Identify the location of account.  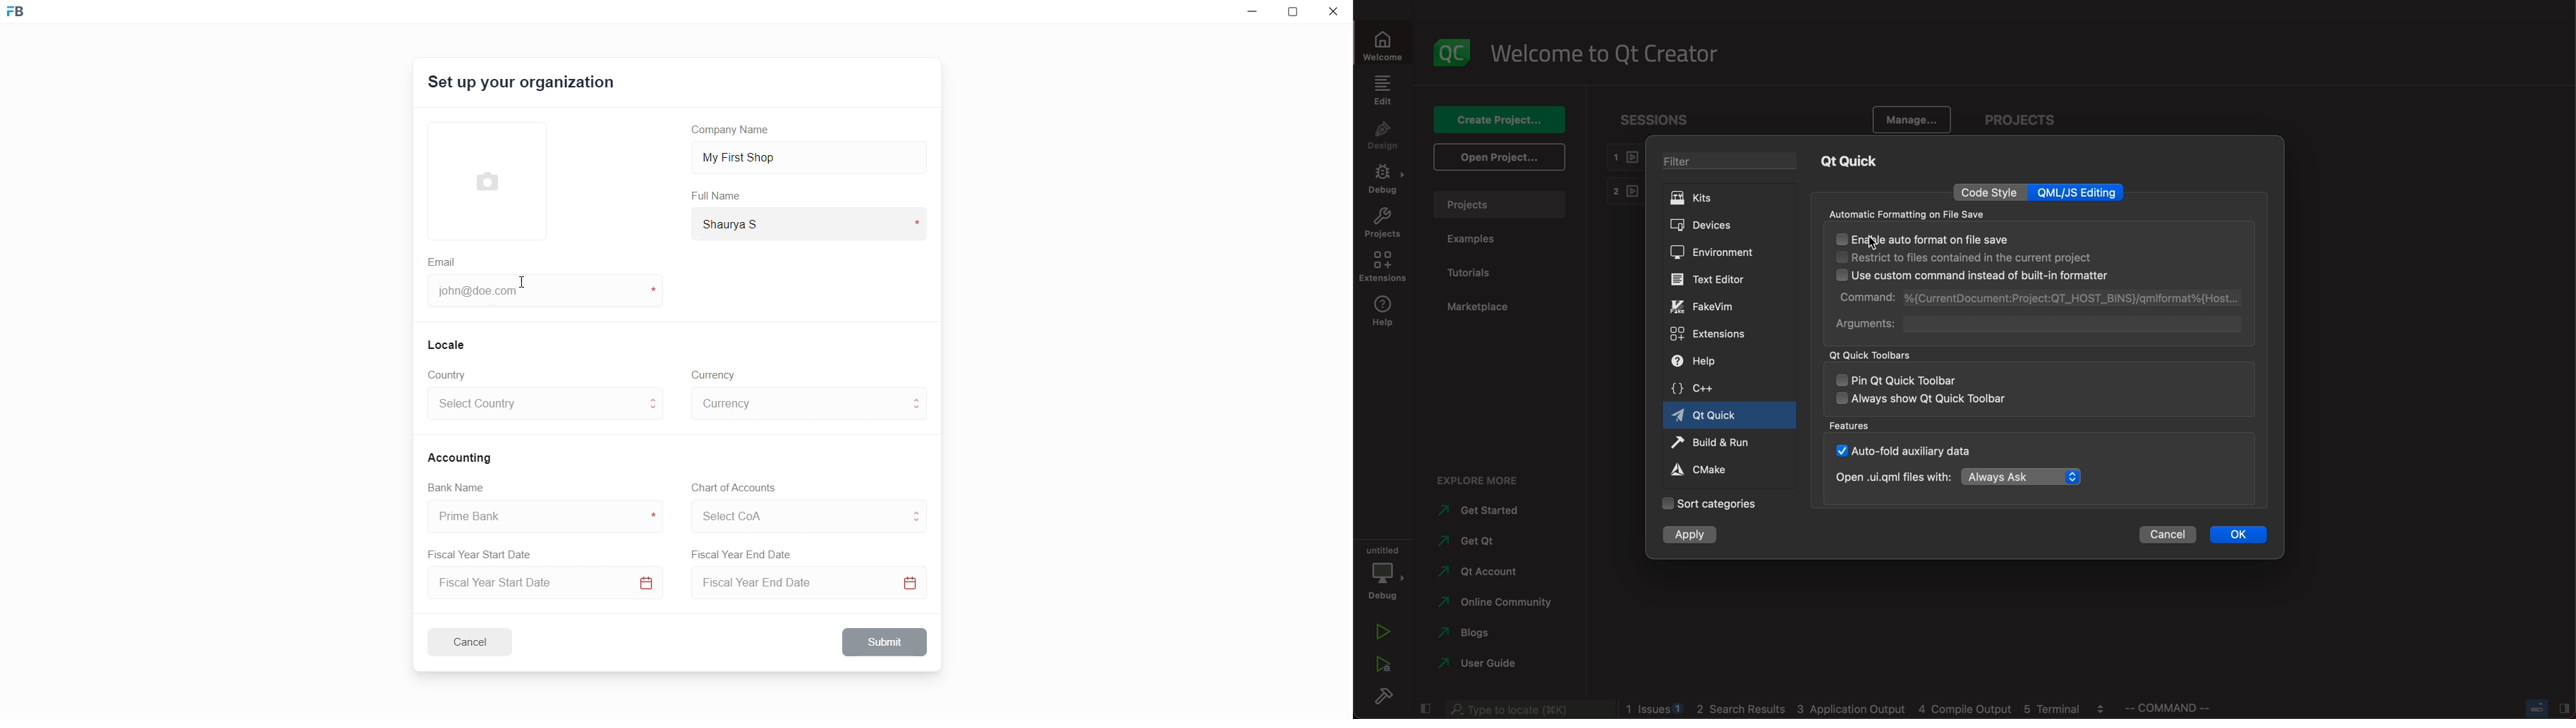
(1480, 571).